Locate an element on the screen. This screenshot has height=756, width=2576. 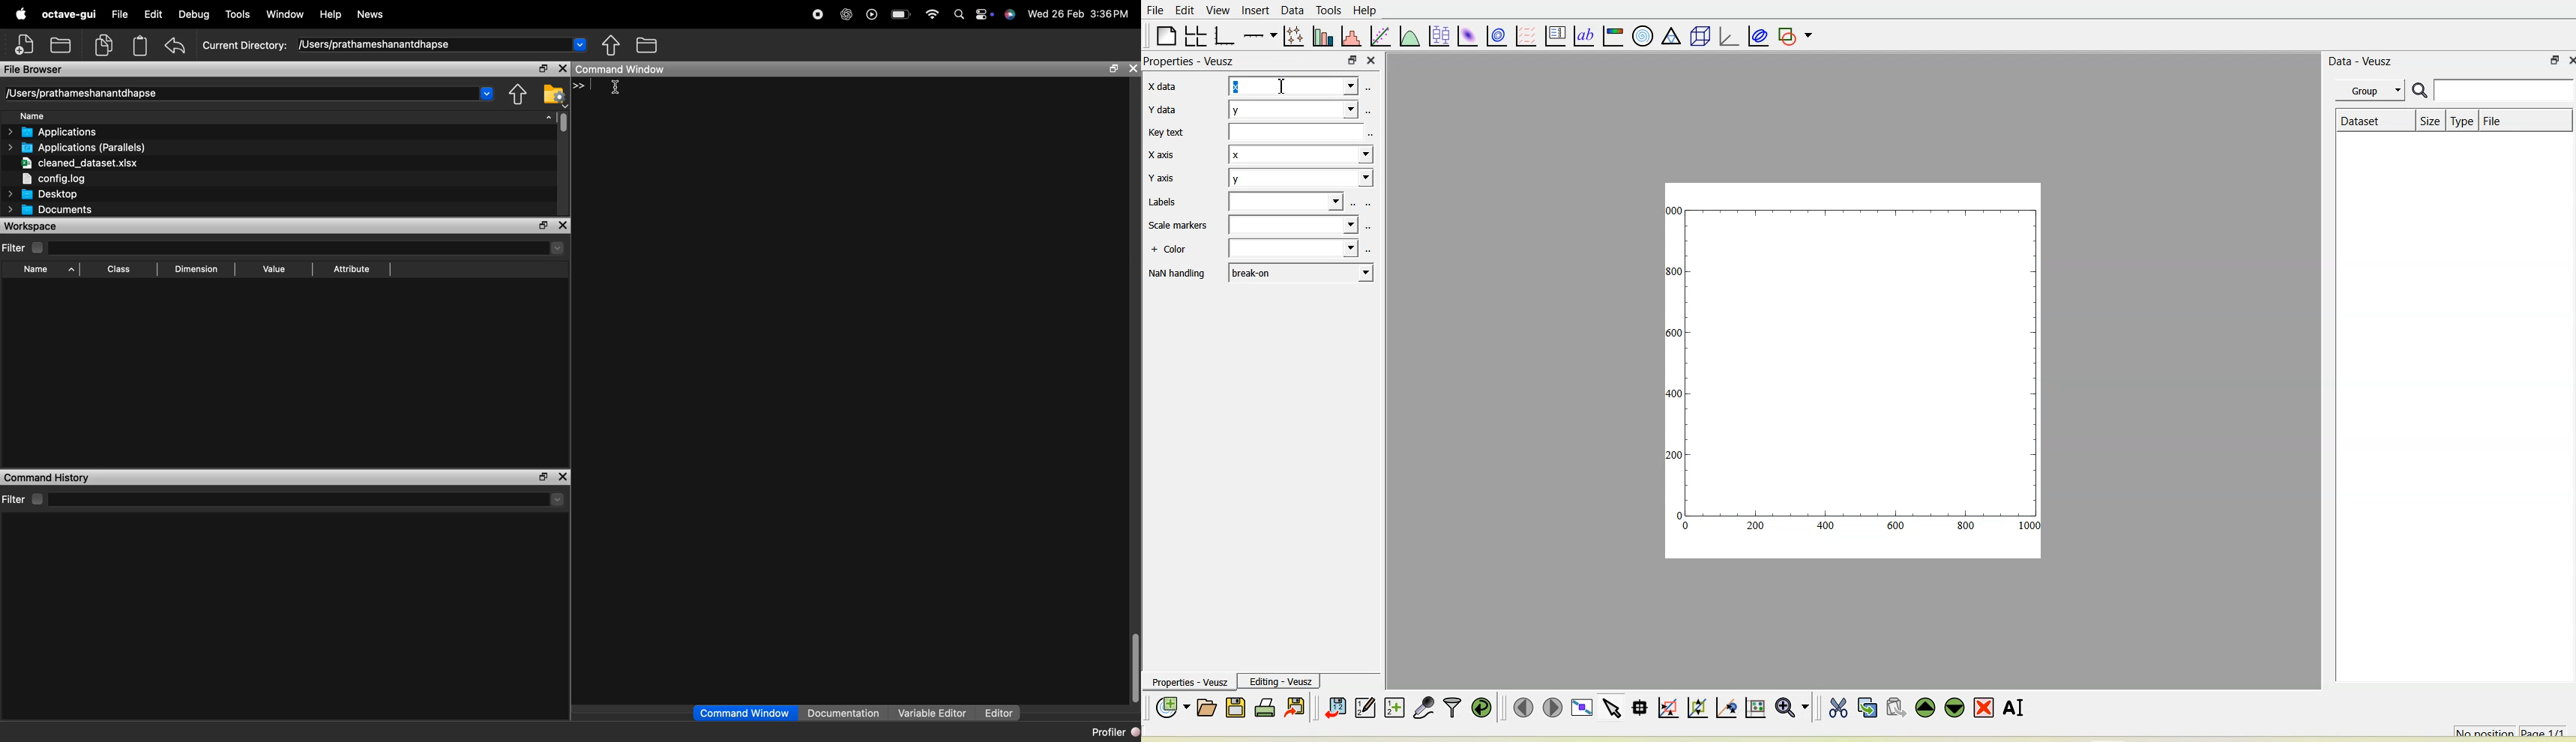
Blank is located at coordinates (1292, 247).